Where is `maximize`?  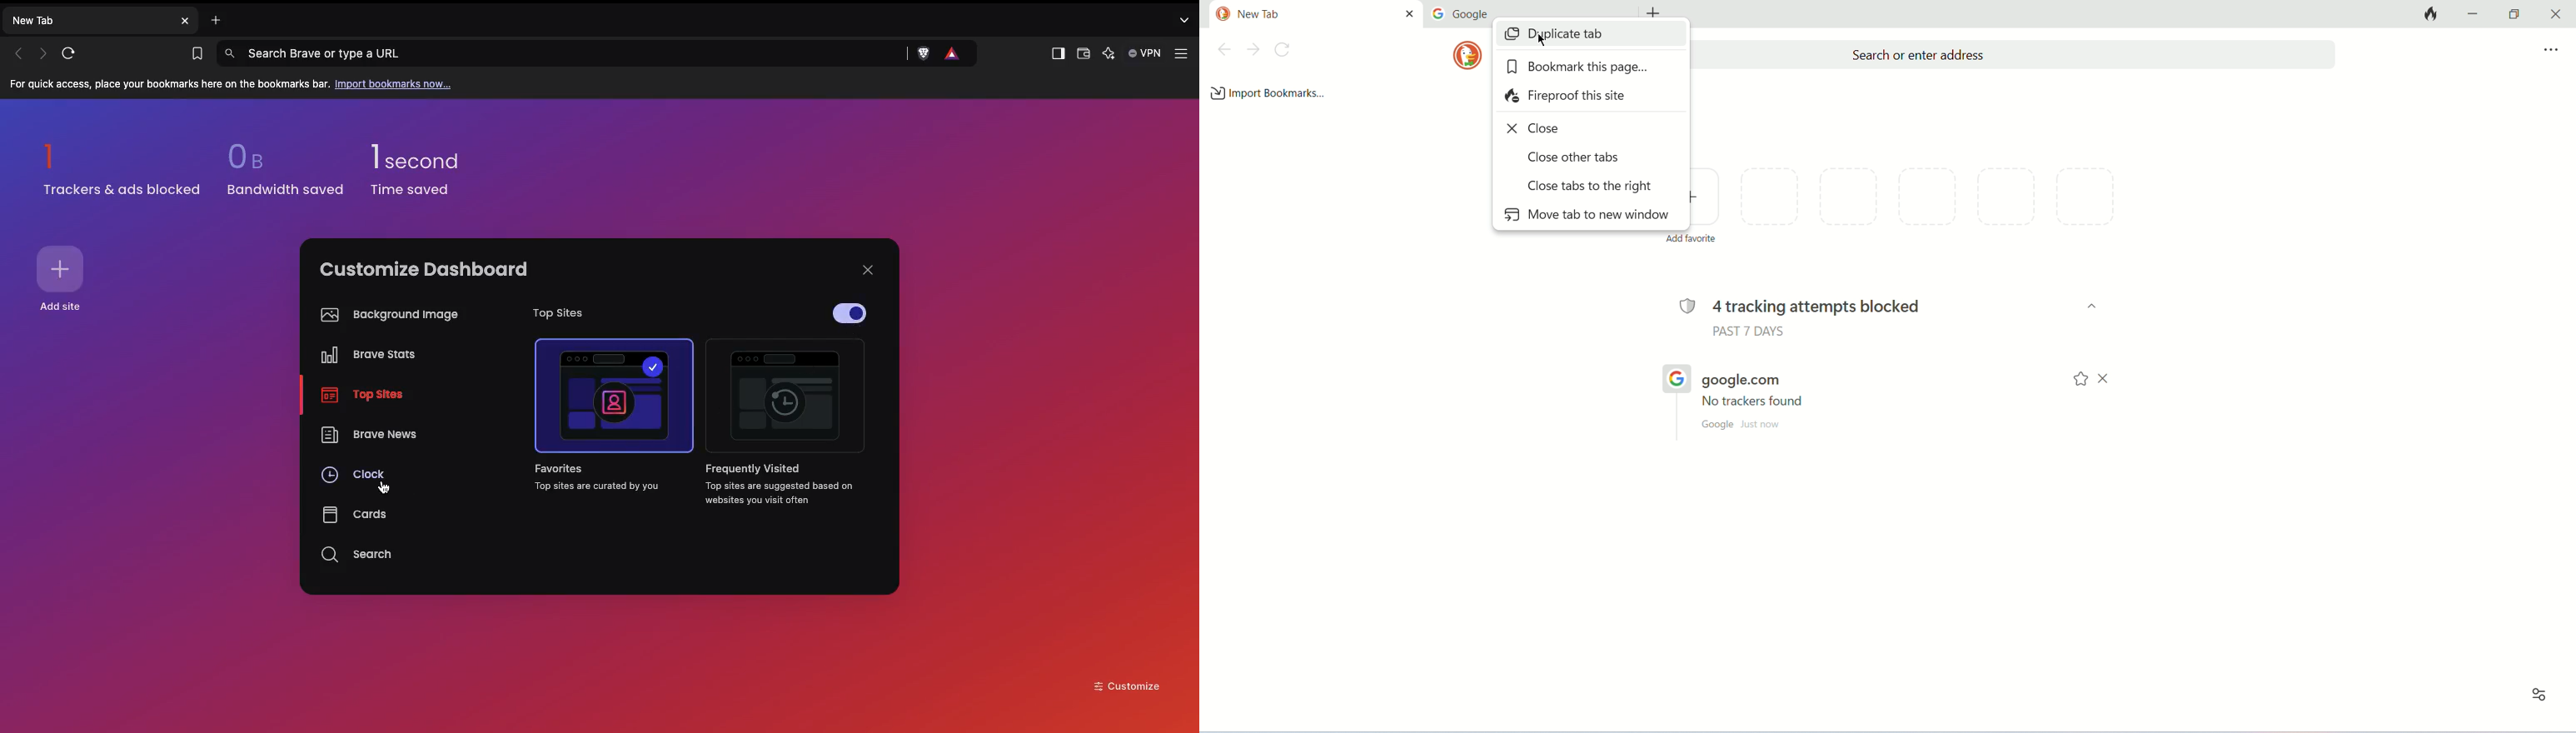
maximize is located at coordinates (2512, 12).